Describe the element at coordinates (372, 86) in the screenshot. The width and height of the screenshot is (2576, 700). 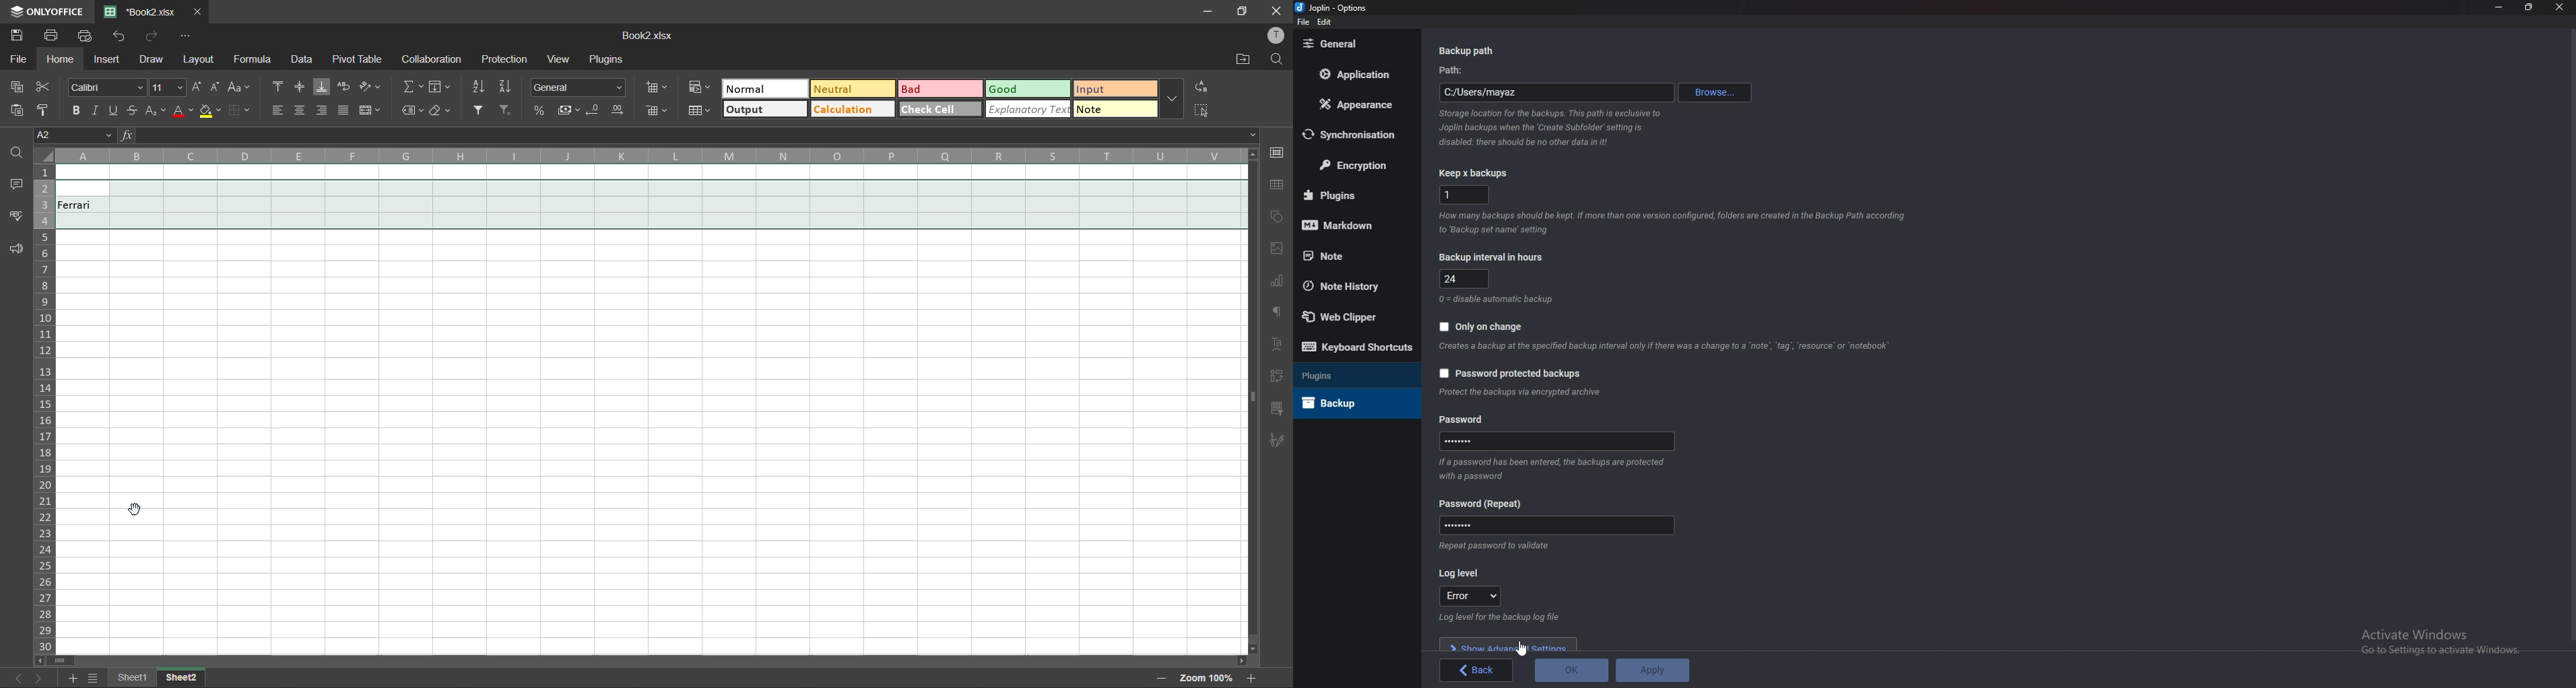
I see `orientation` at that location.